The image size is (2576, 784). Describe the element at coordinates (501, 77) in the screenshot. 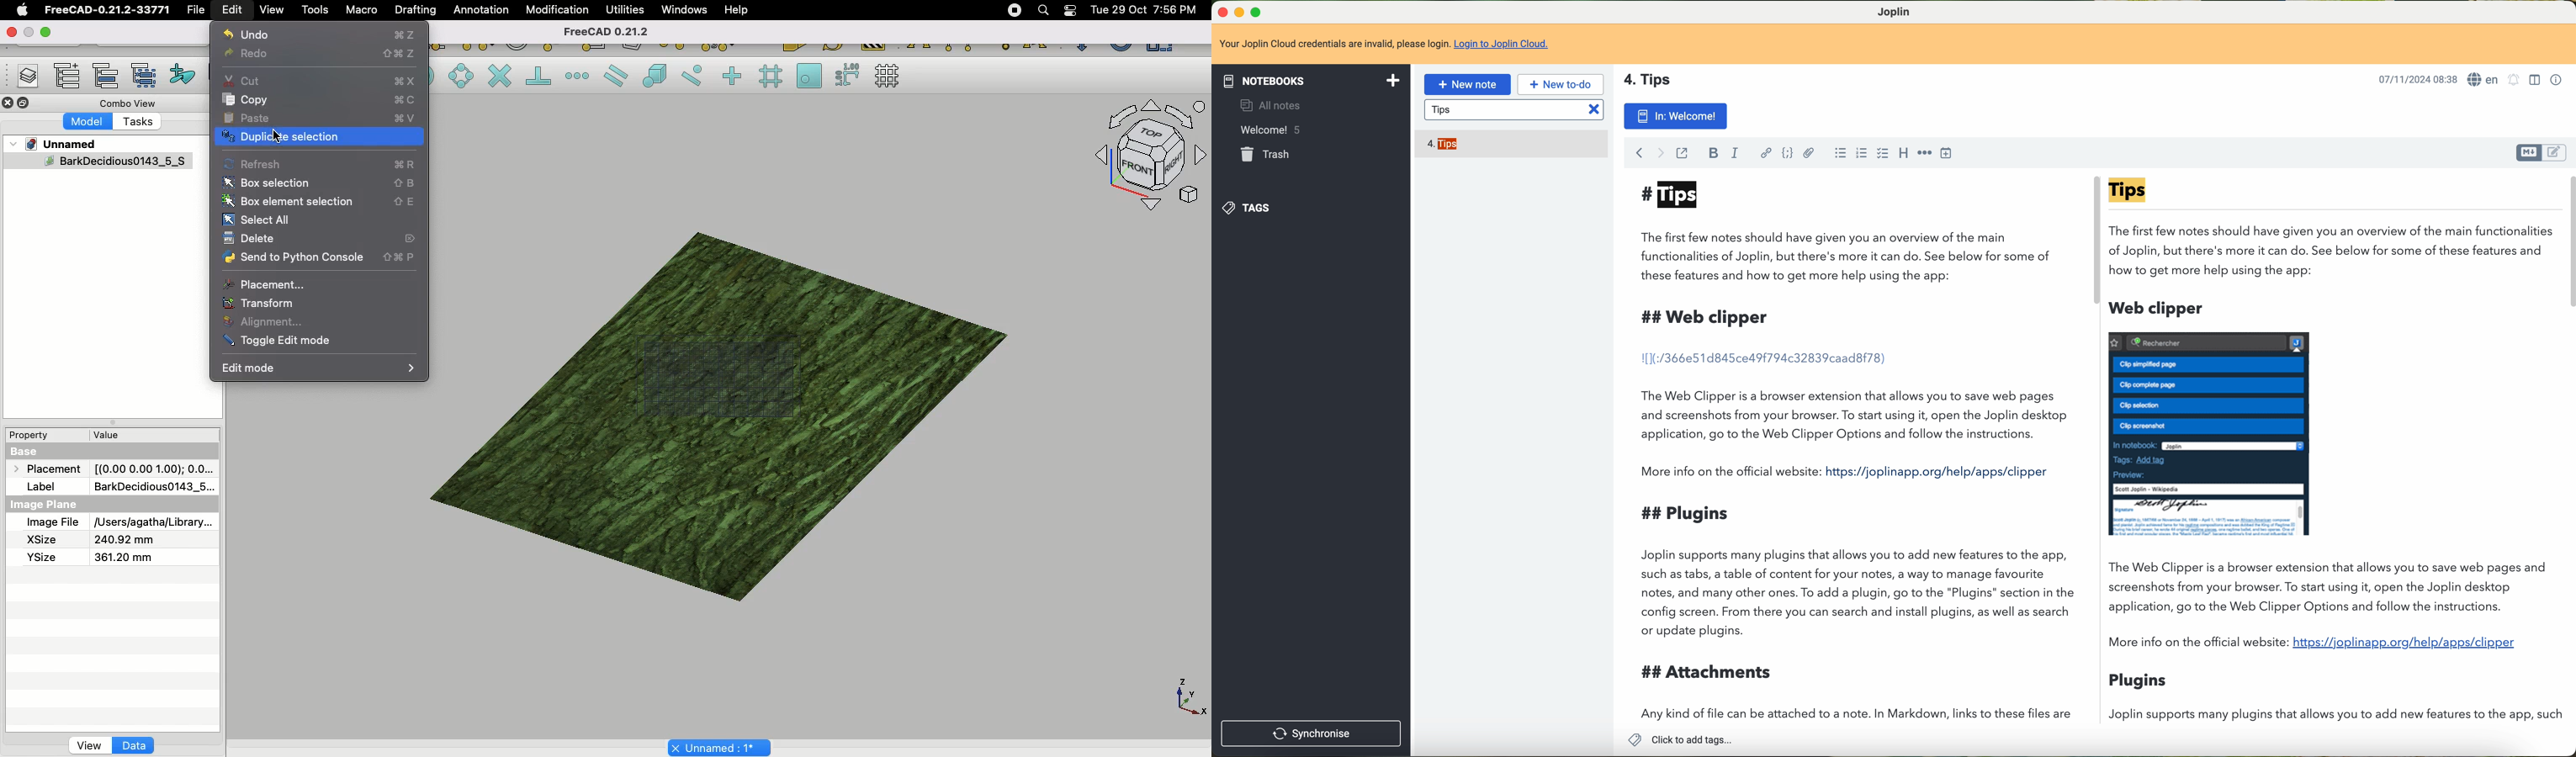

I see `Snap intersection` at that location.